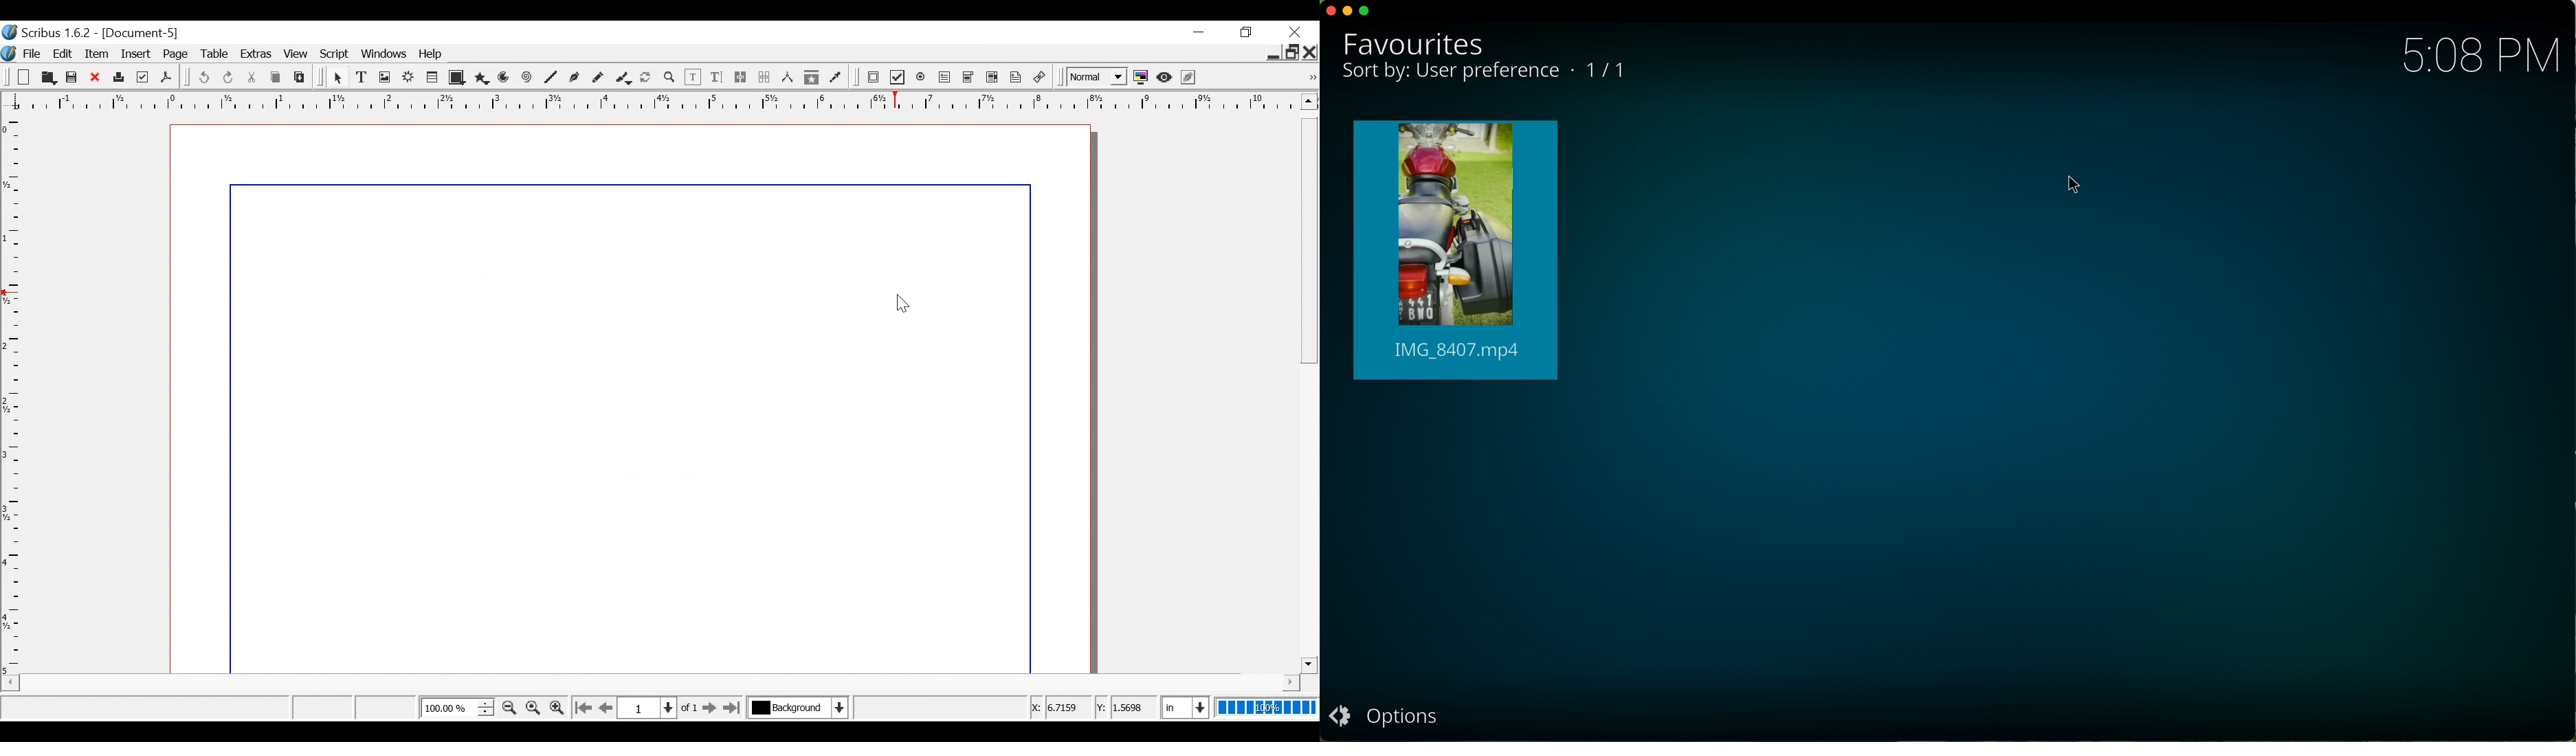  I want to click on Go to the first page, so click(582, 708).